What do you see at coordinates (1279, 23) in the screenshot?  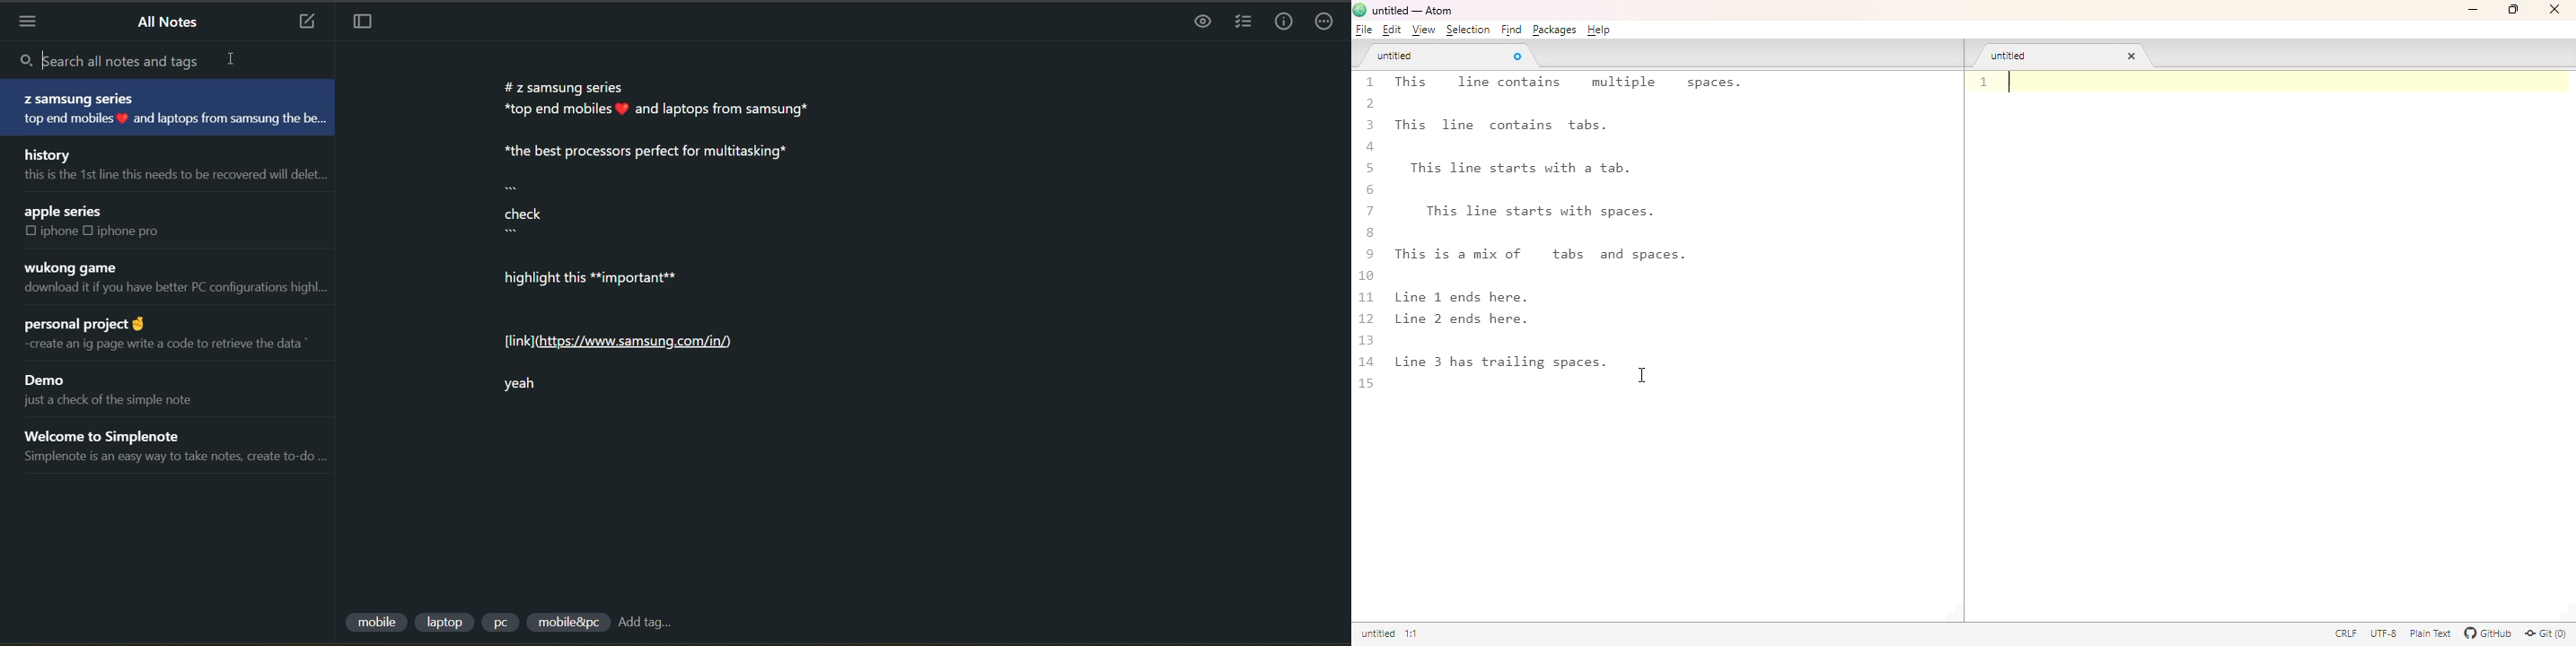 I see `info` at bounding box center [1279, 23].